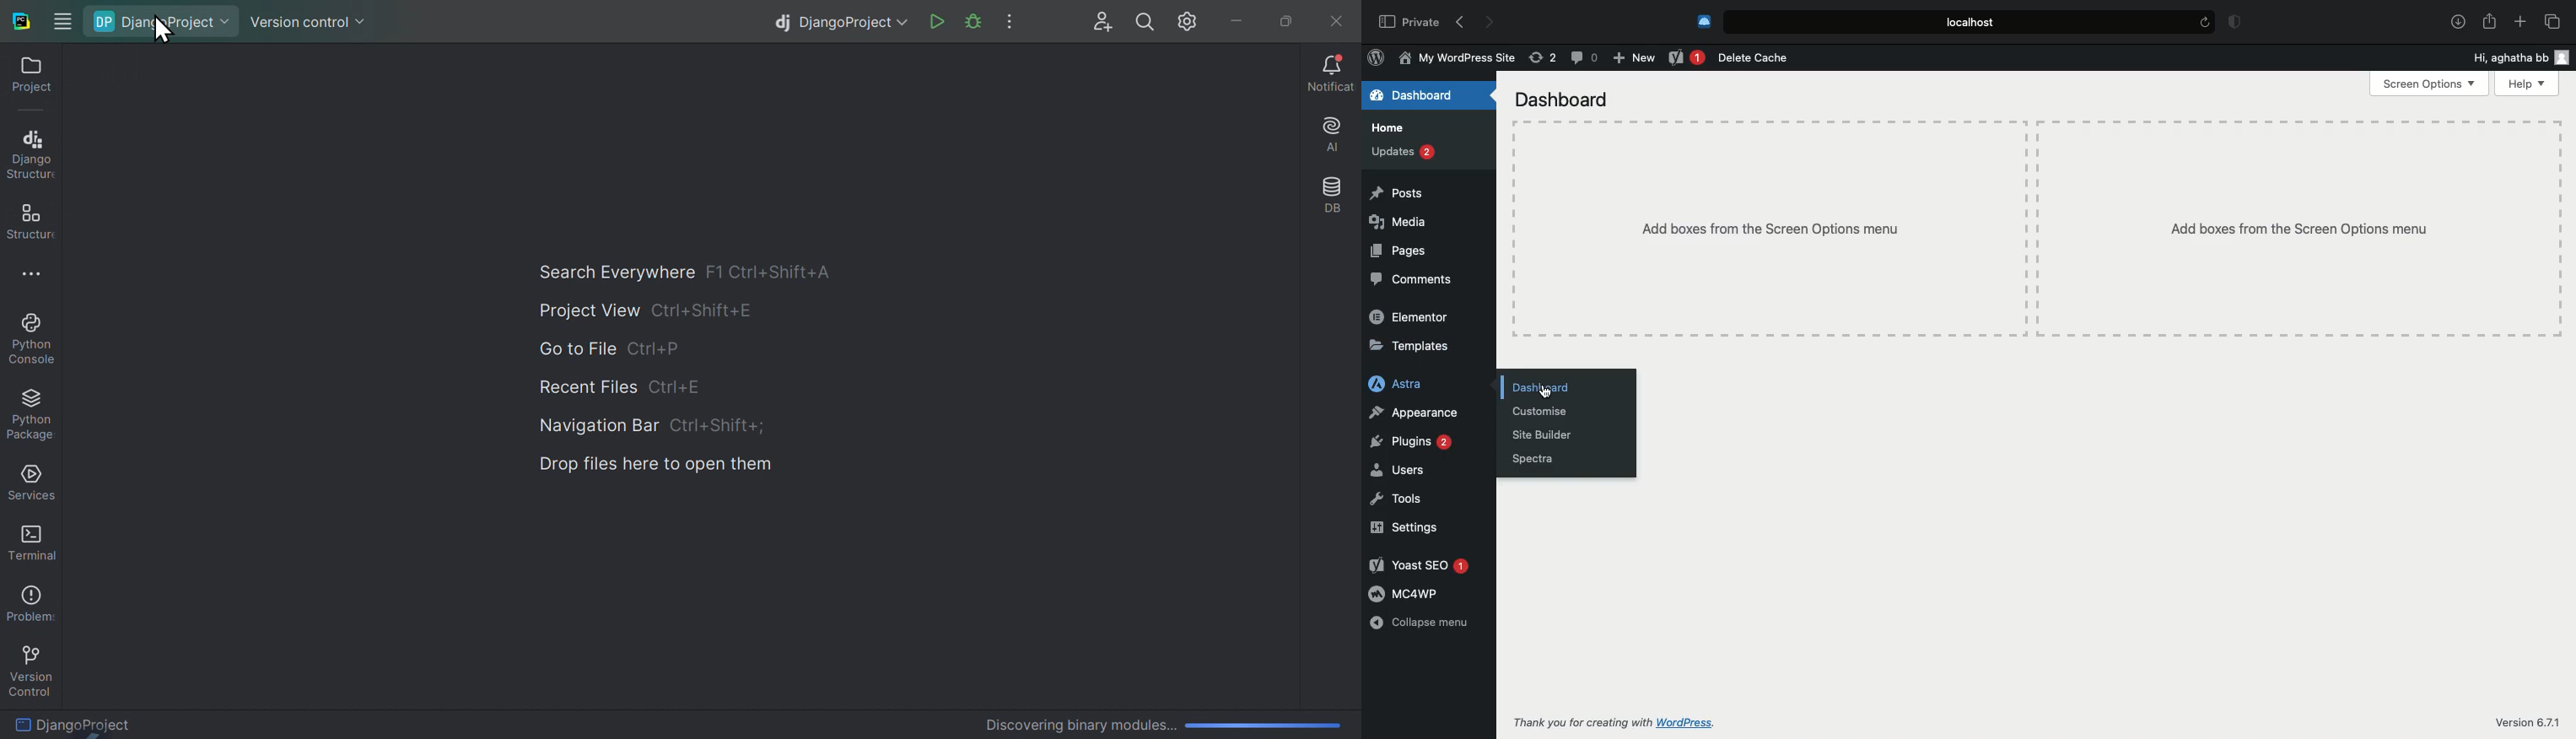 The height and width of the screenshot is (756, 2576). Describe the element at coordinates (1539, 411) in the screenshot. I see `Customize` at that location.